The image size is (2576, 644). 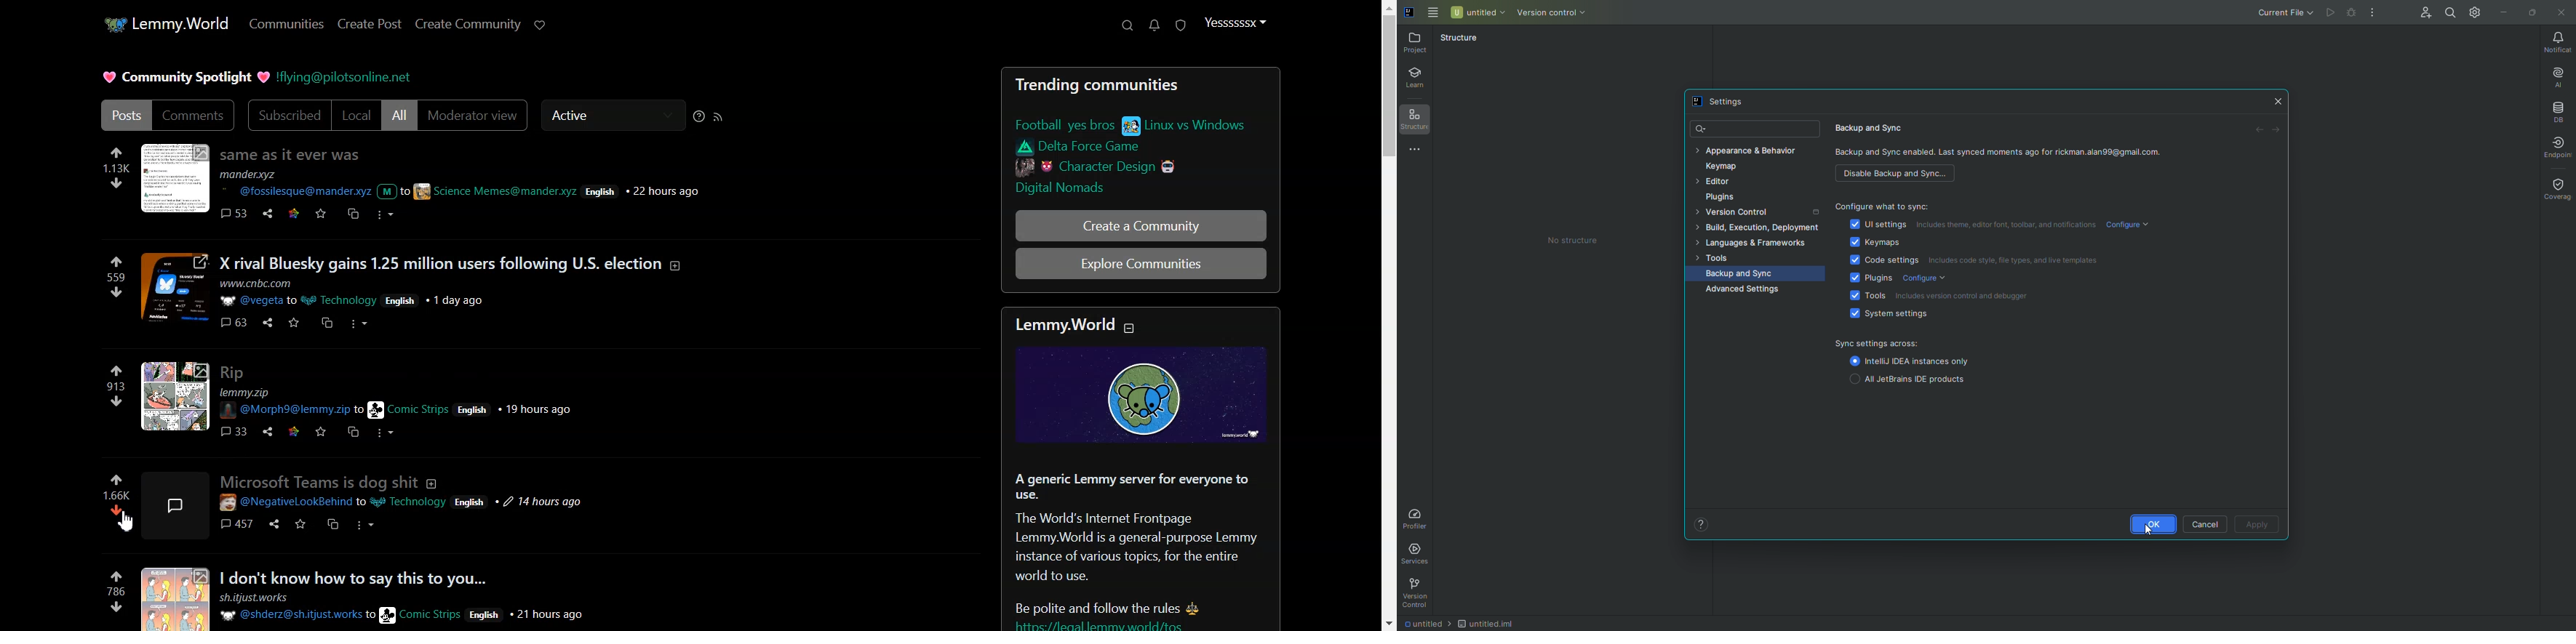 I want to click on down, so click(x=116, y=293).